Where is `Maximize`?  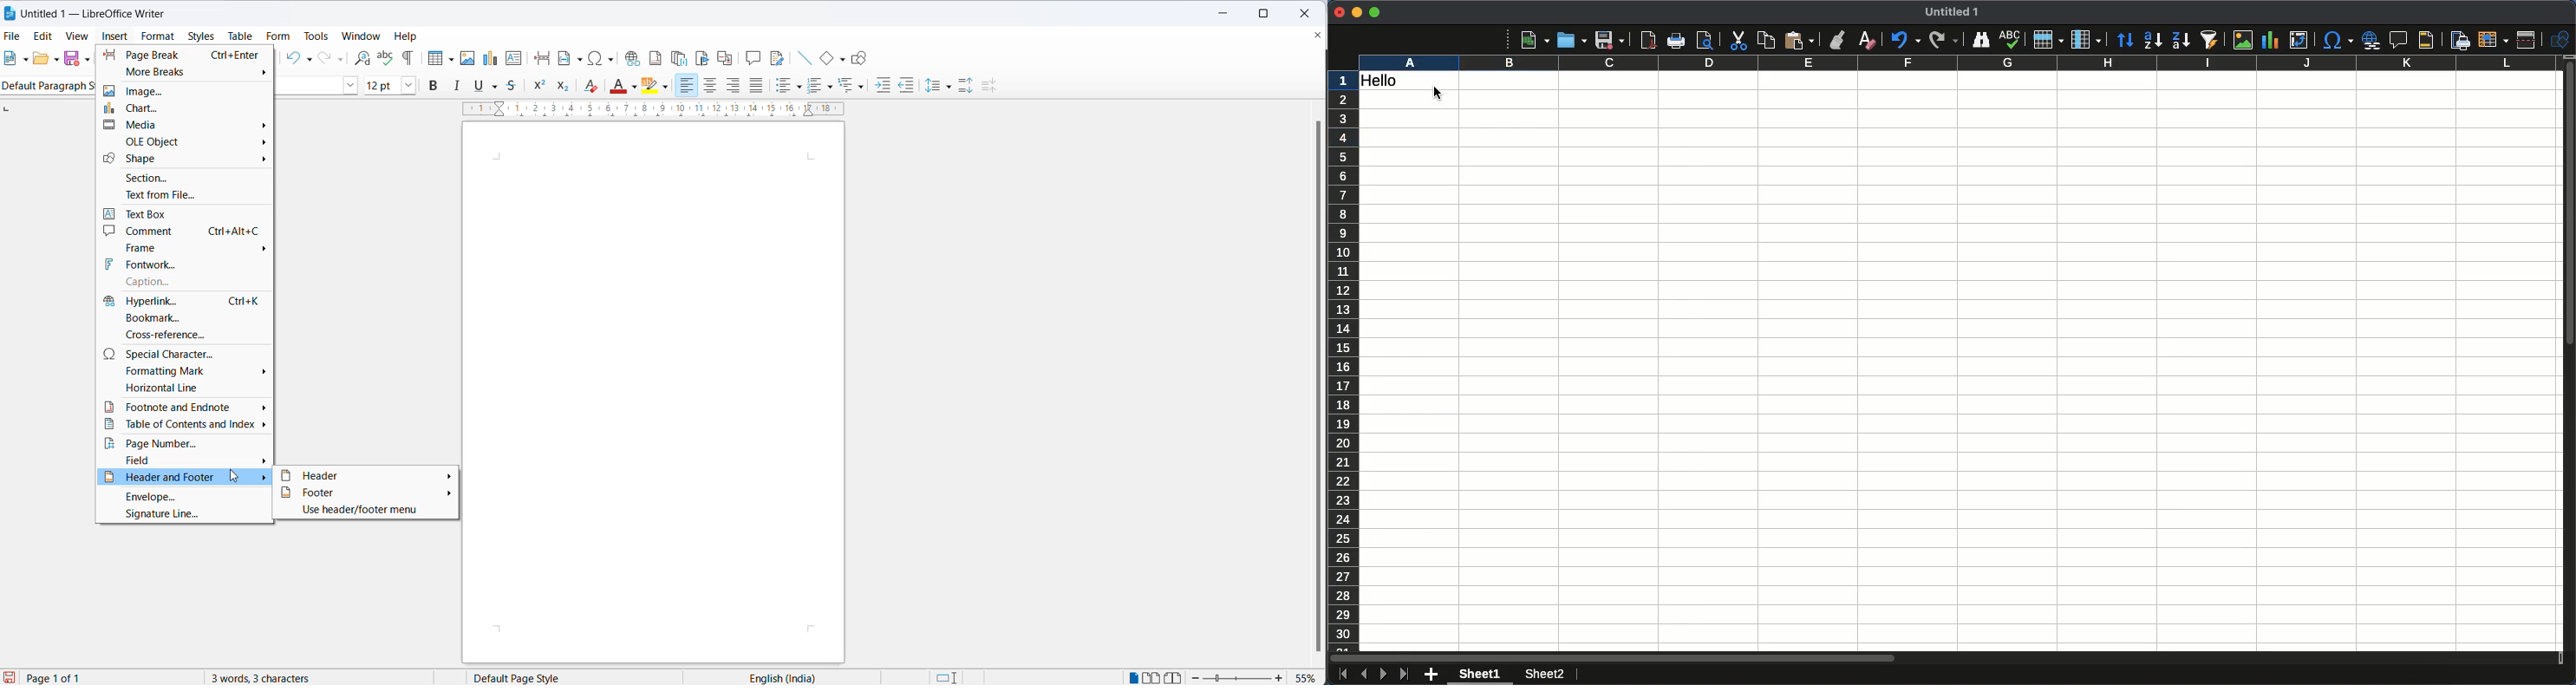 Maximize is located at coordinates (1374, 12).